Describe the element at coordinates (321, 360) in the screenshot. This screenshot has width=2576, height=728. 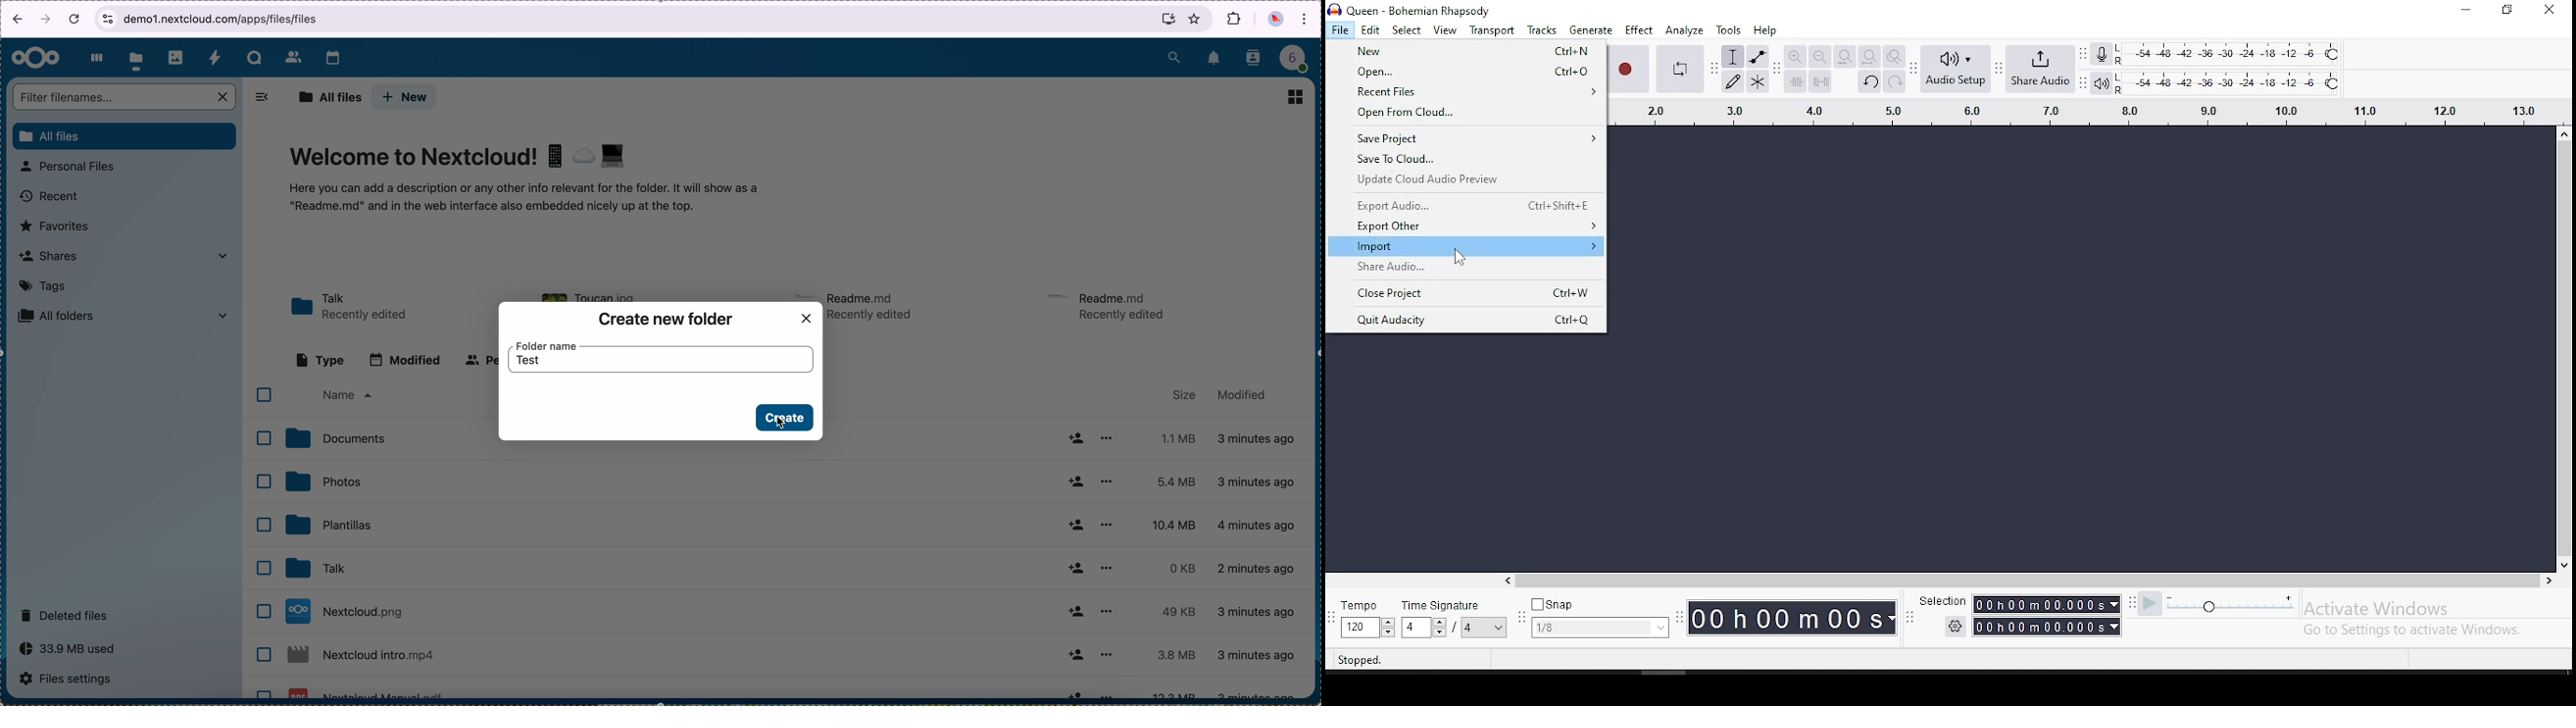
I see `type` at that location.